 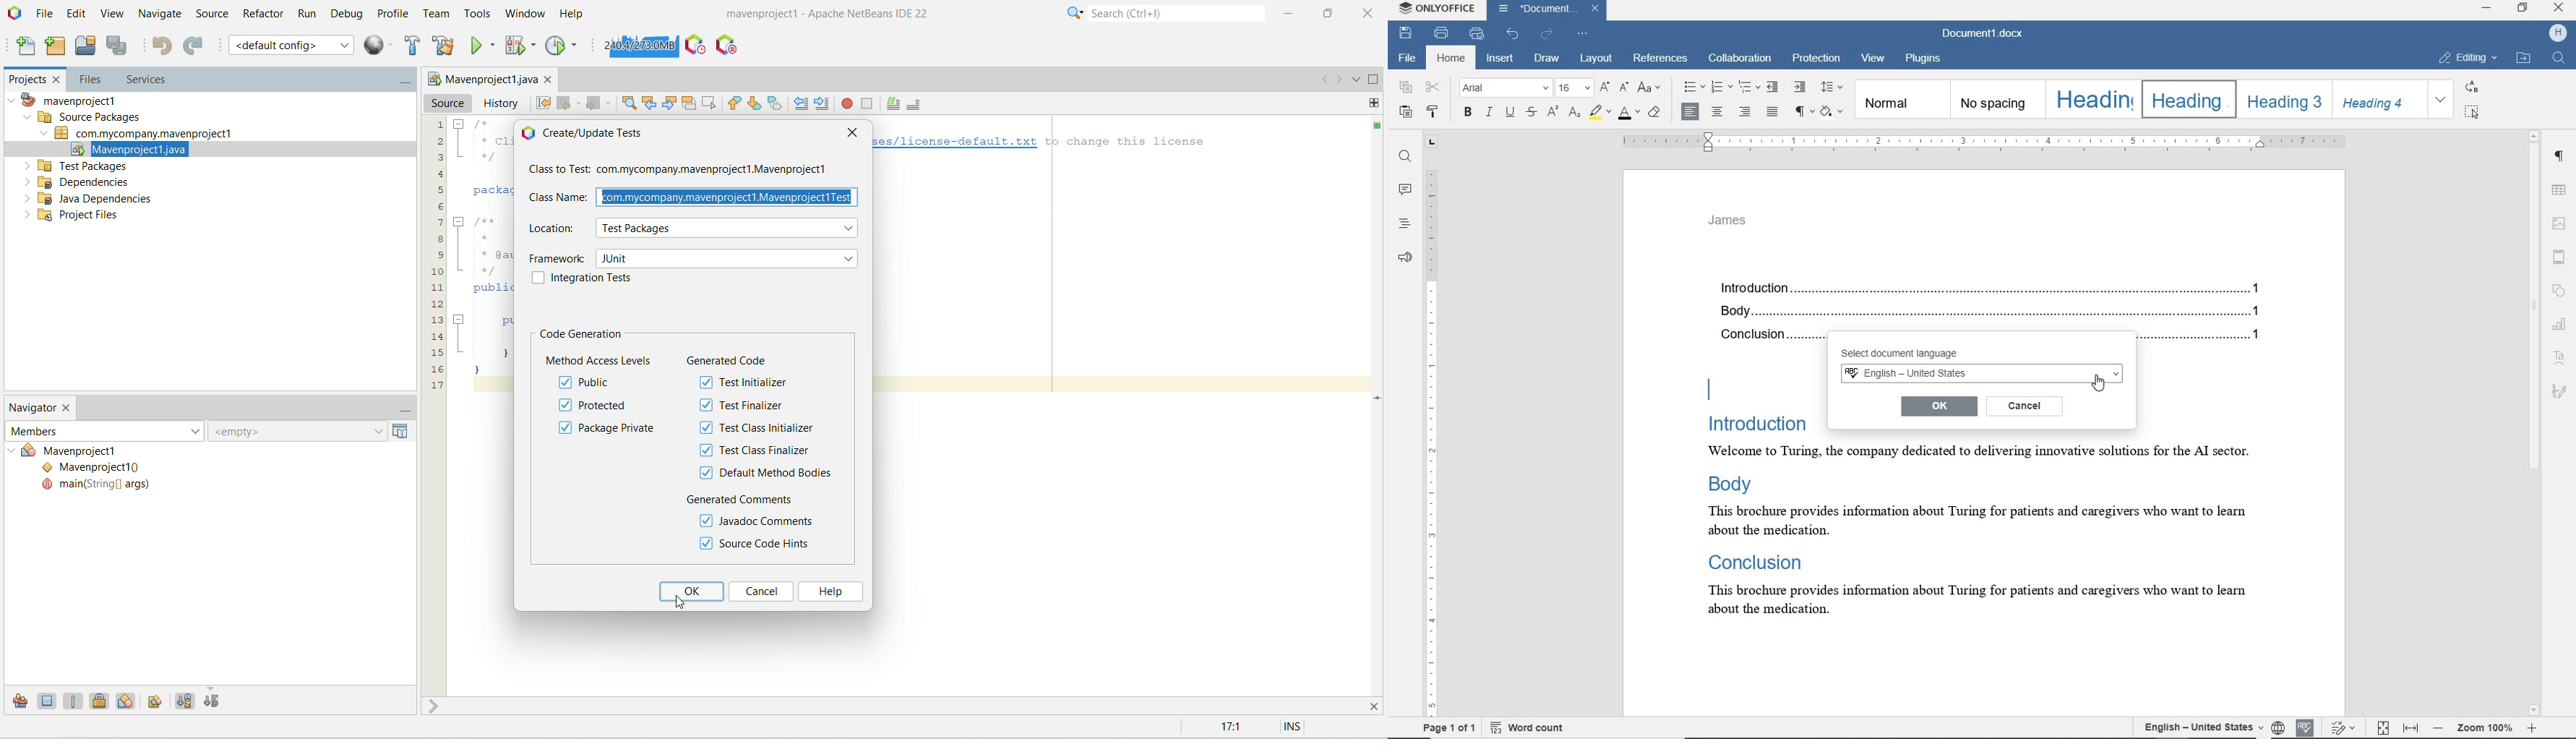 What do you see at coordinates (2474, 112) in the screenshot?
I see `SELECT ALL` at bounding box center [2474, 112].